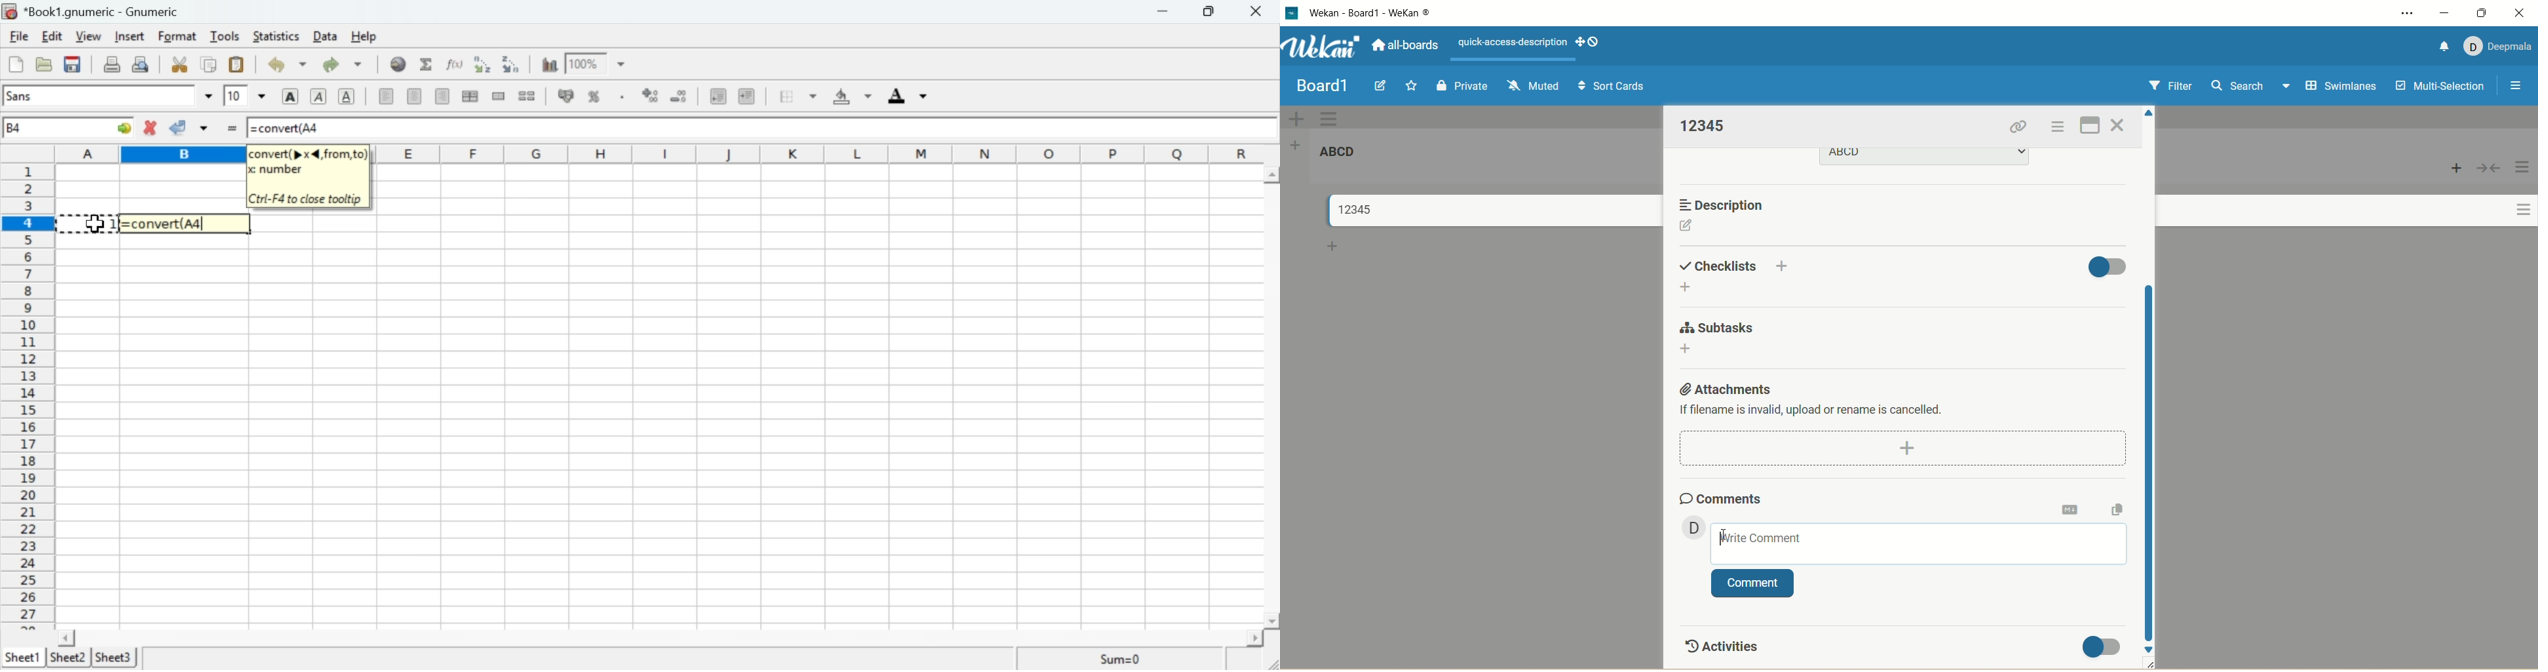 This screenshot has height=672, width=2548. Describe the element at coordinates (130, 36) in the screenshot. I see `Insert` at that location.